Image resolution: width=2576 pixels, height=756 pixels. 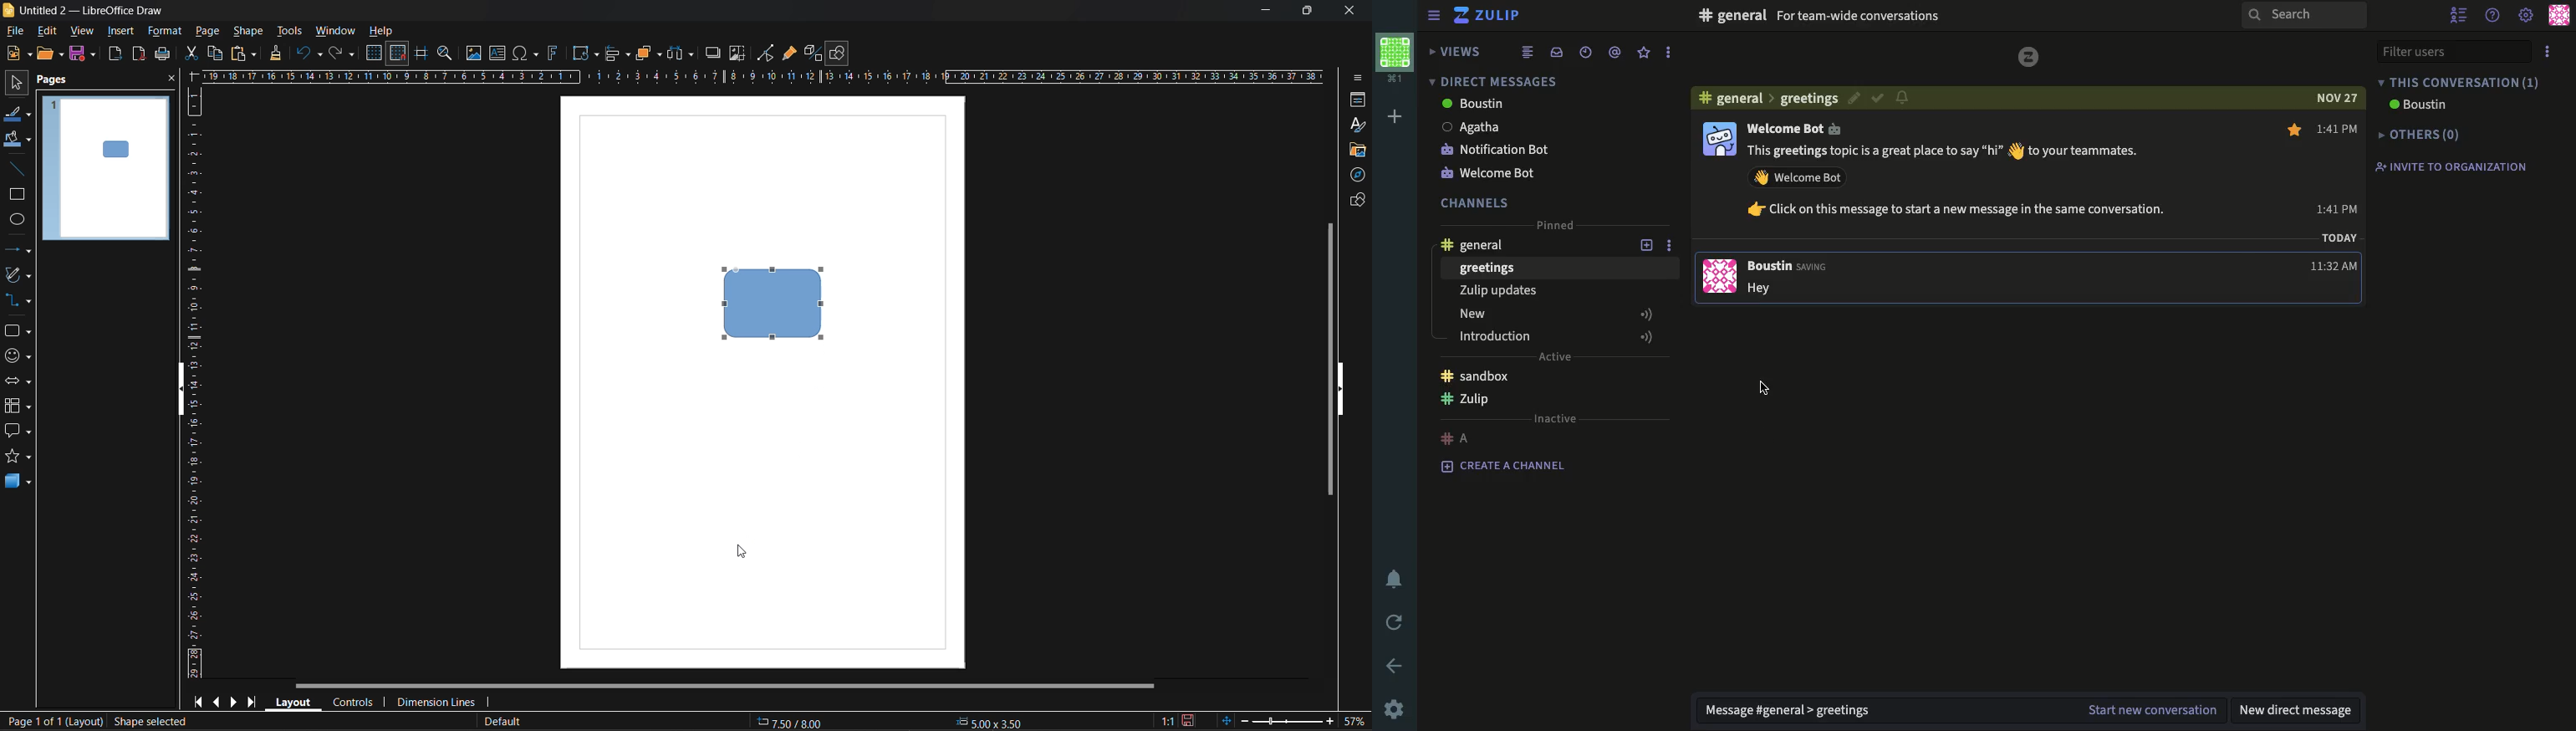 What do you see at coordinates (1354, 101) in the screenshot?
I see `properties` at bounding box center [1354, 101].